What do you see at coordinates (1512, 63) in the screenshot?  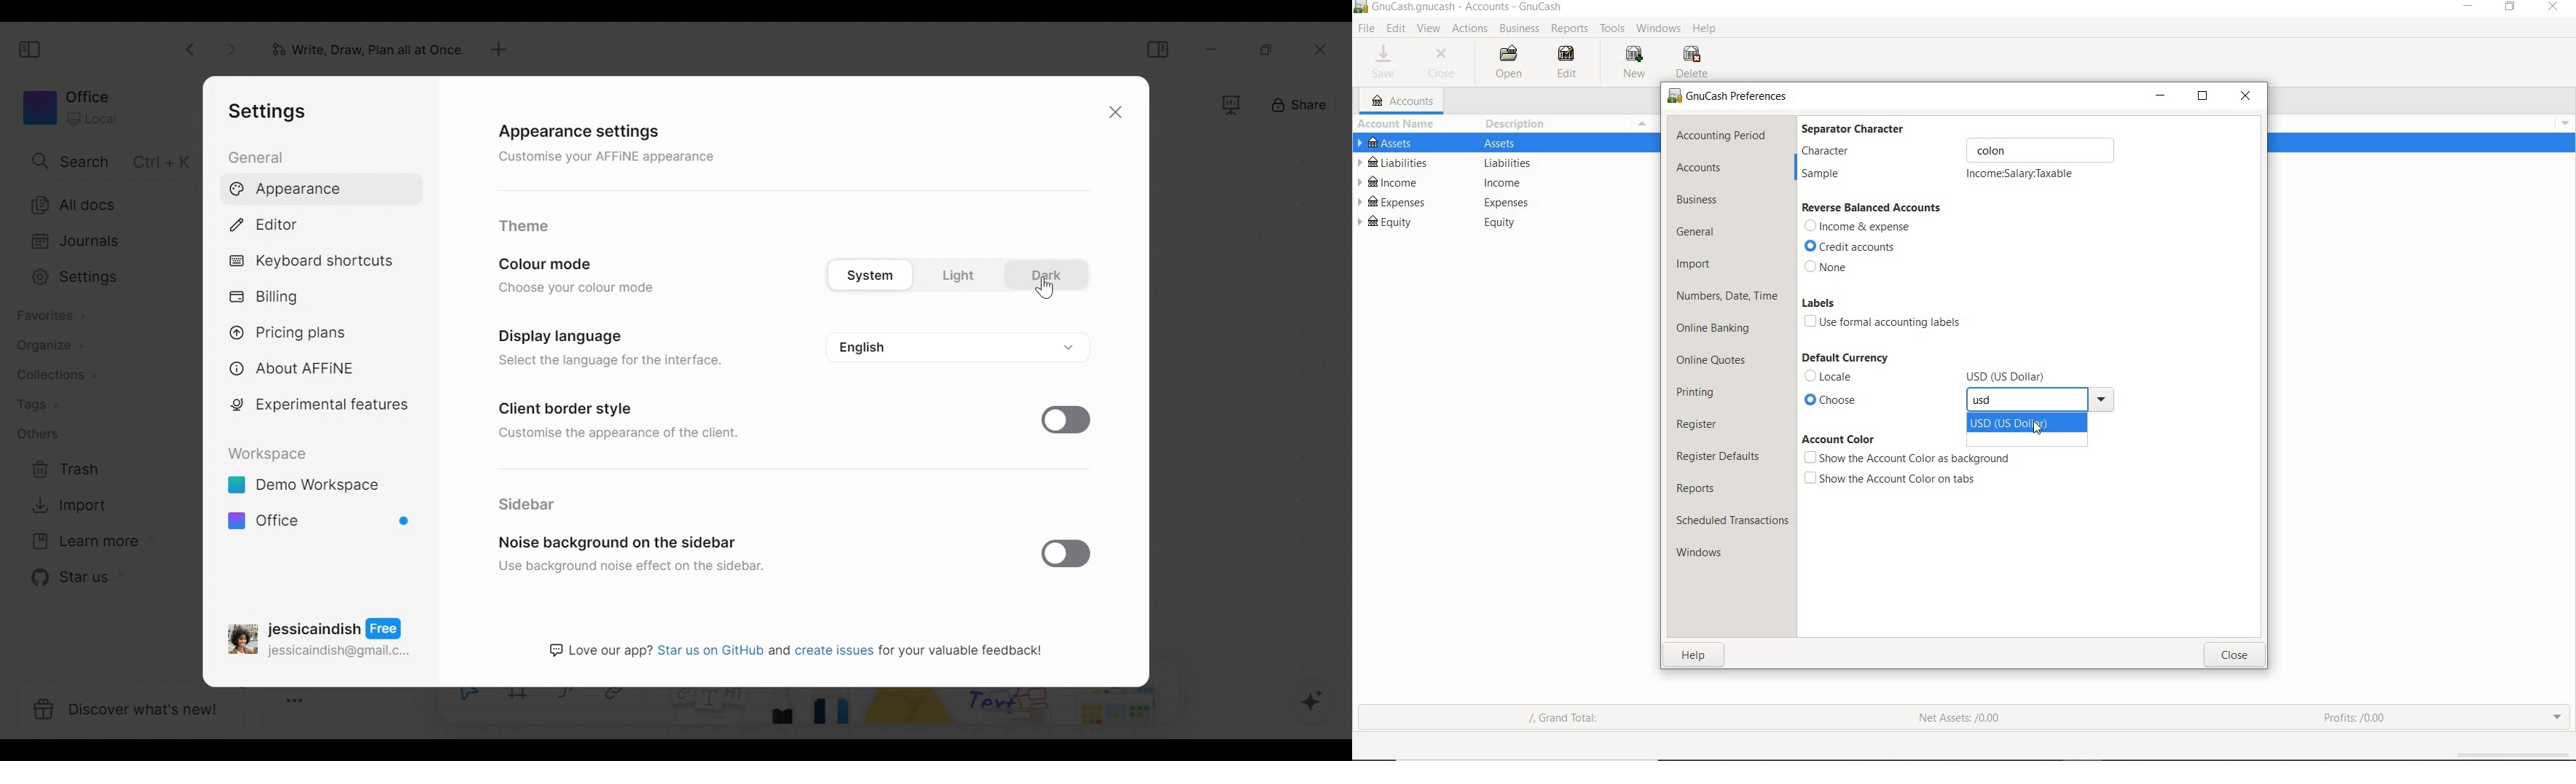 I see `OPEN` at bounding box center [1512, 63].